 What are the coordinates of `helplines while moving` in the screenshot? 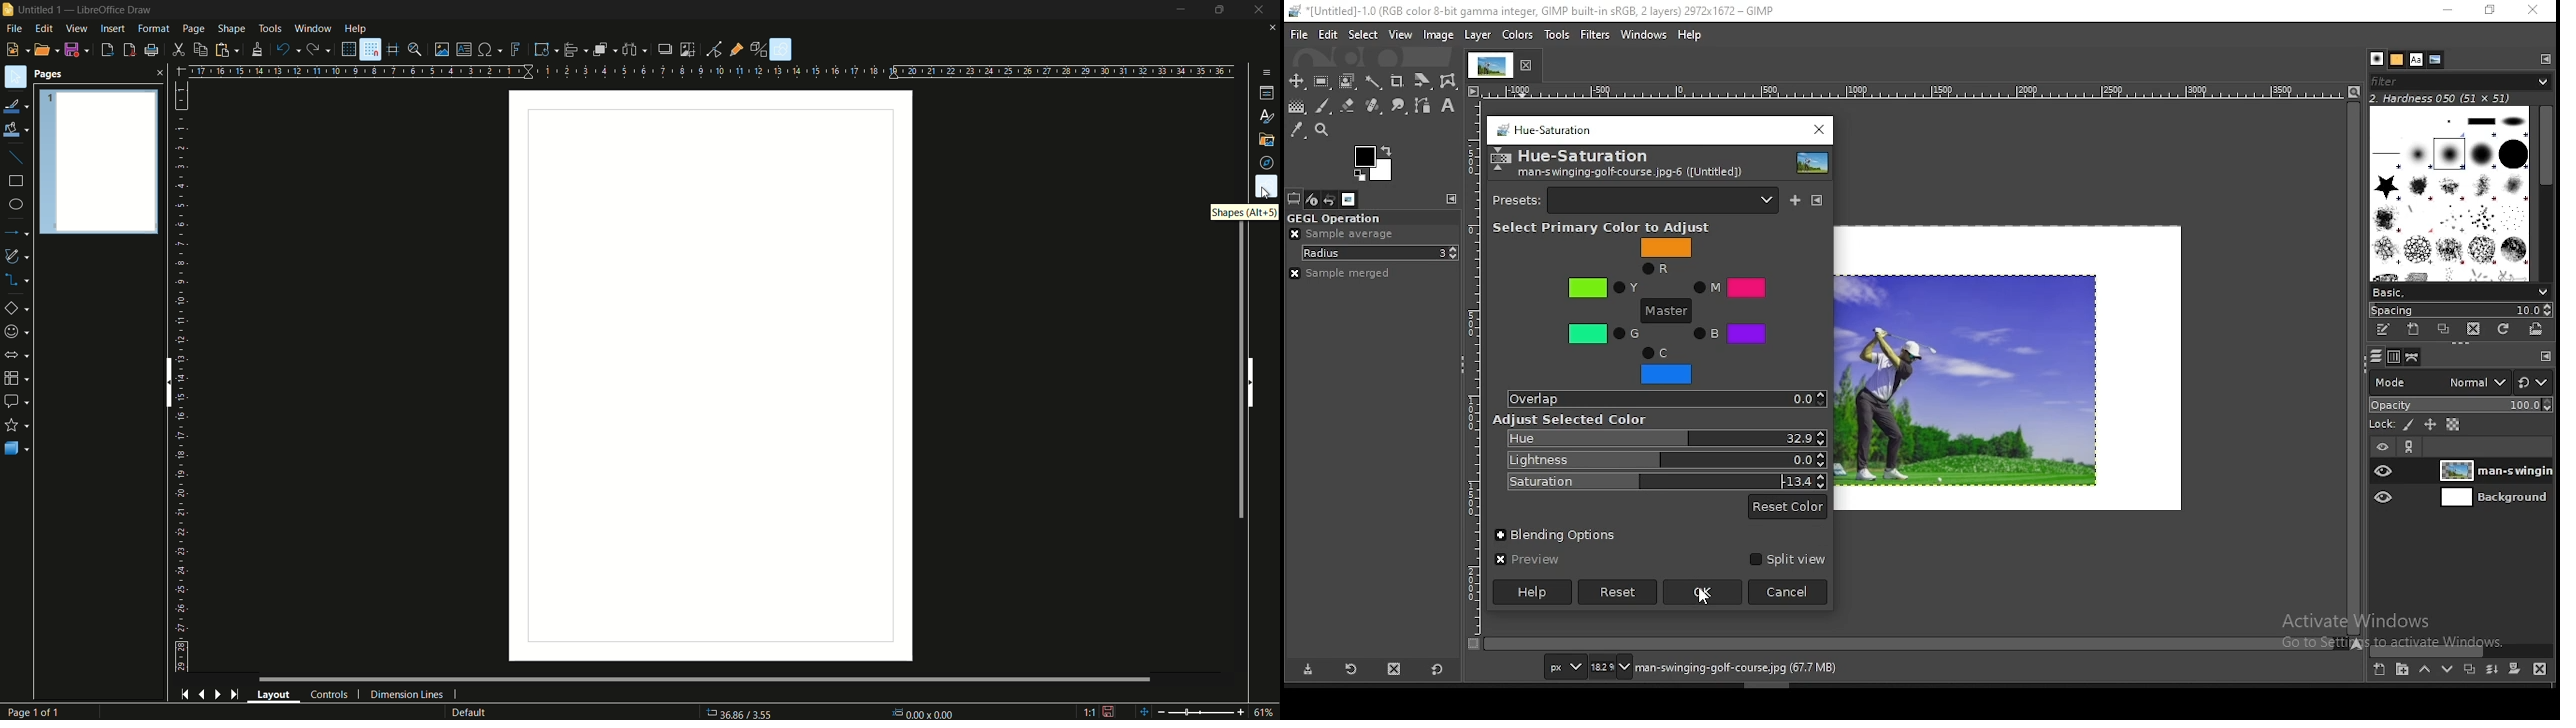 It's located at (393, 51).